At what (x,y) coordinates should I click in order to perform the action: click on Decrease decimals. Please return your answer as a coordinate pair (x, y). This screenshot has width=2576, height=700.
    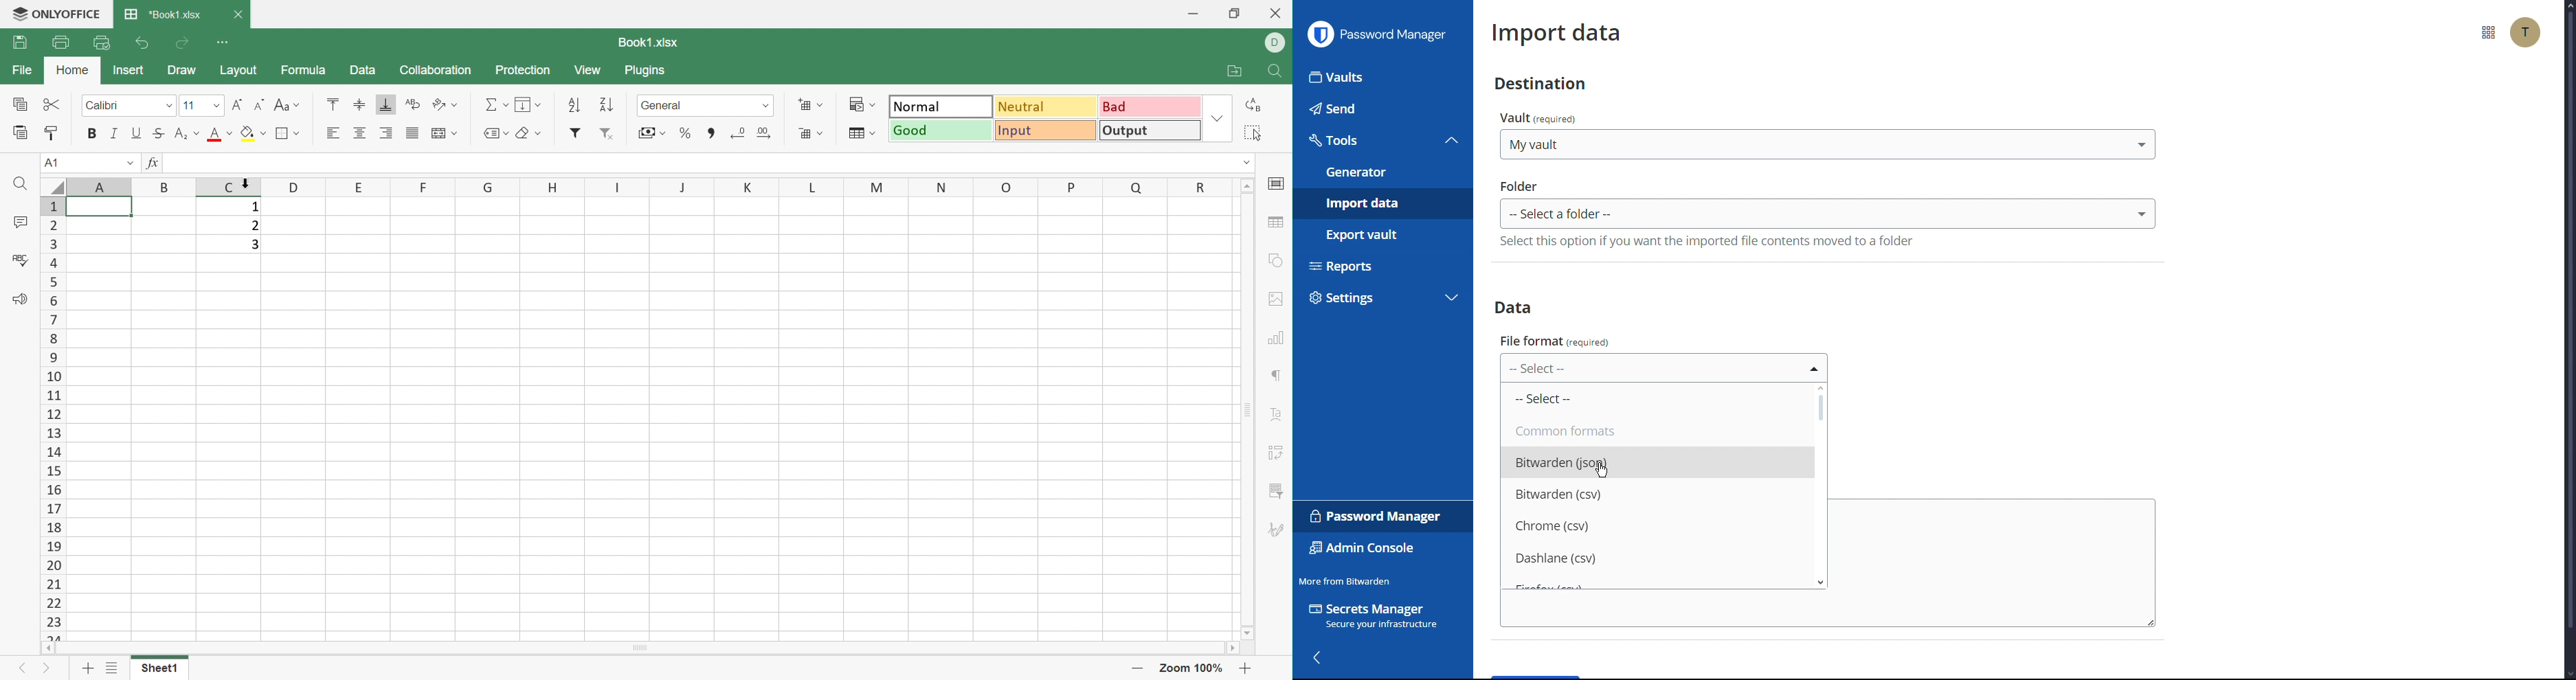
    Looking at the image, I should click on (739, 133).